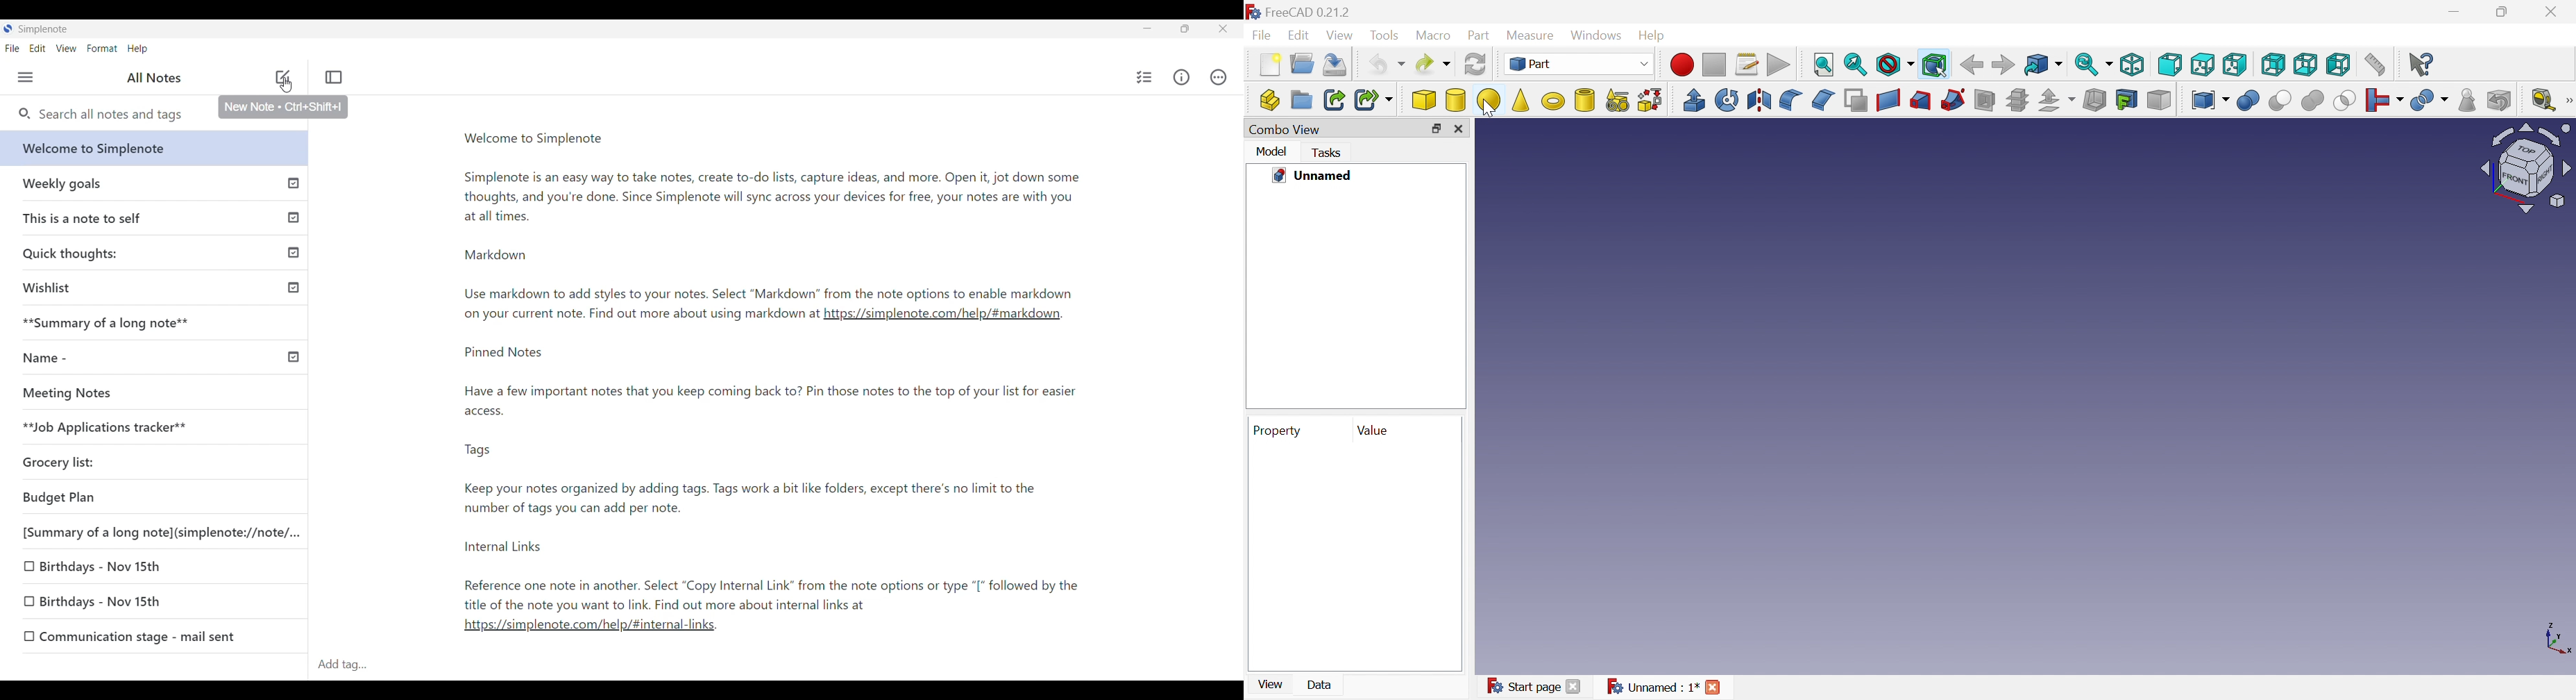  I want to click on Mirroring, so click(1762, 101).